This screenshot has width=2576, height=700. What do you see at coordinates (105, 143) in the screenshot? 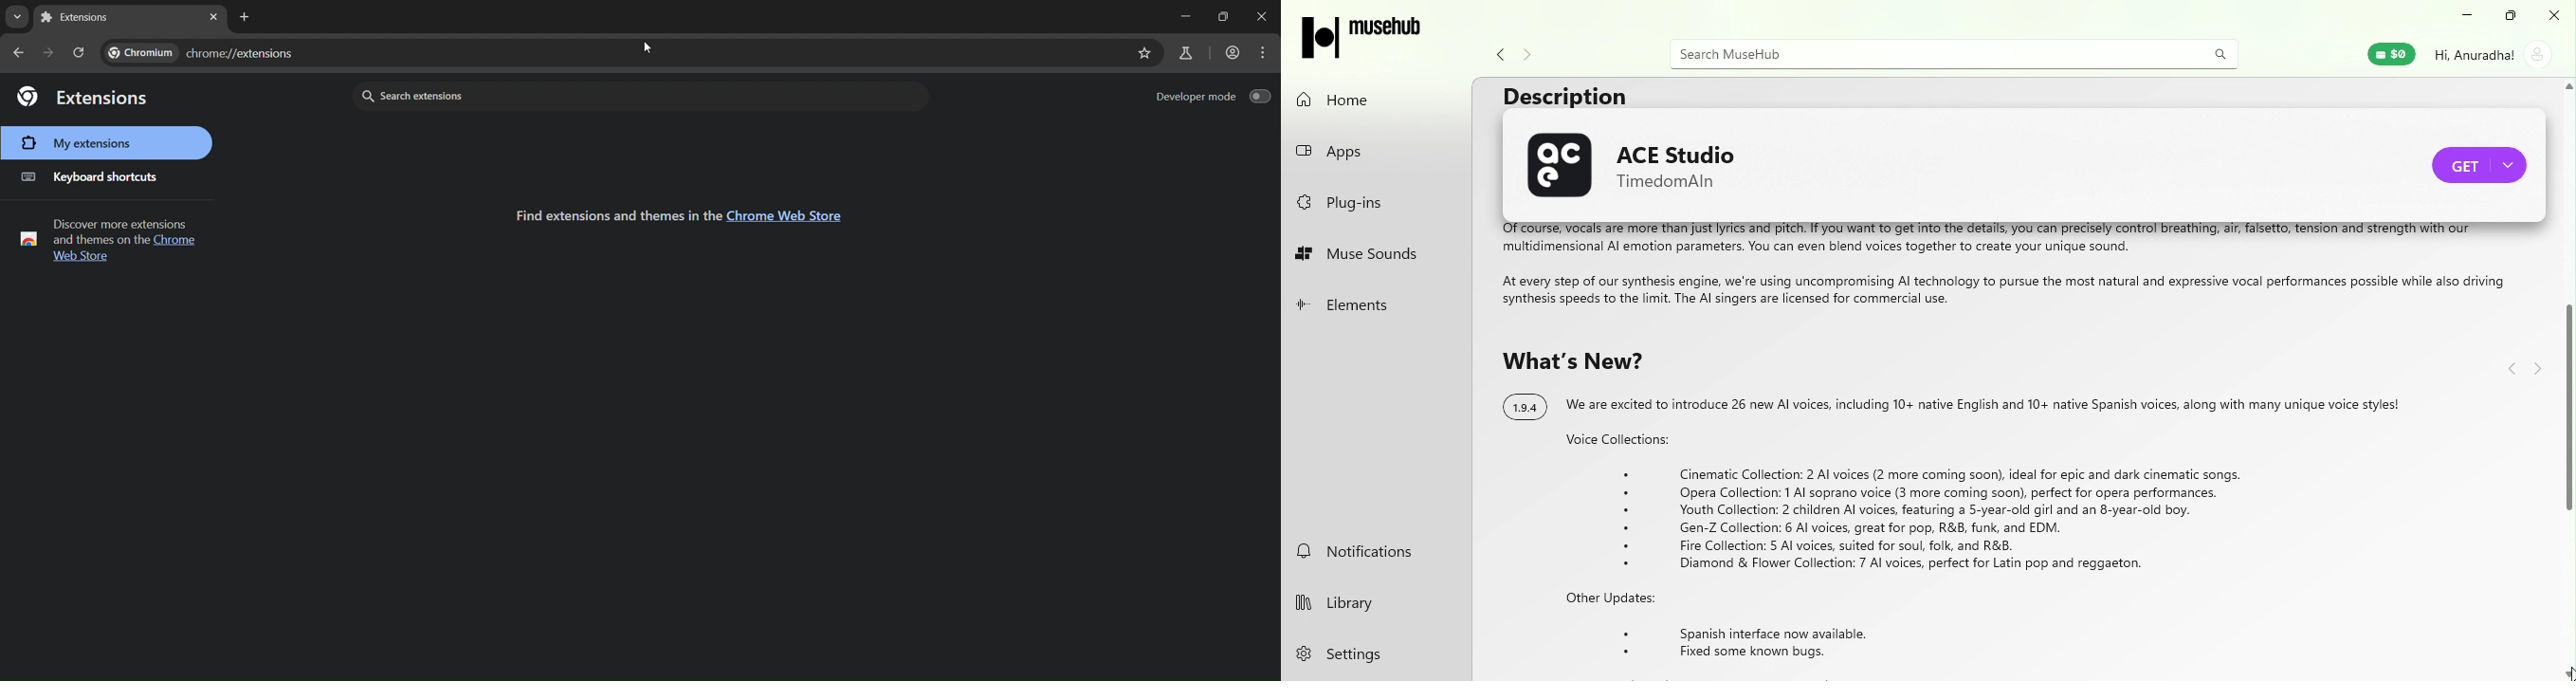
I see `my extensions` at bounding box center [105, 143].